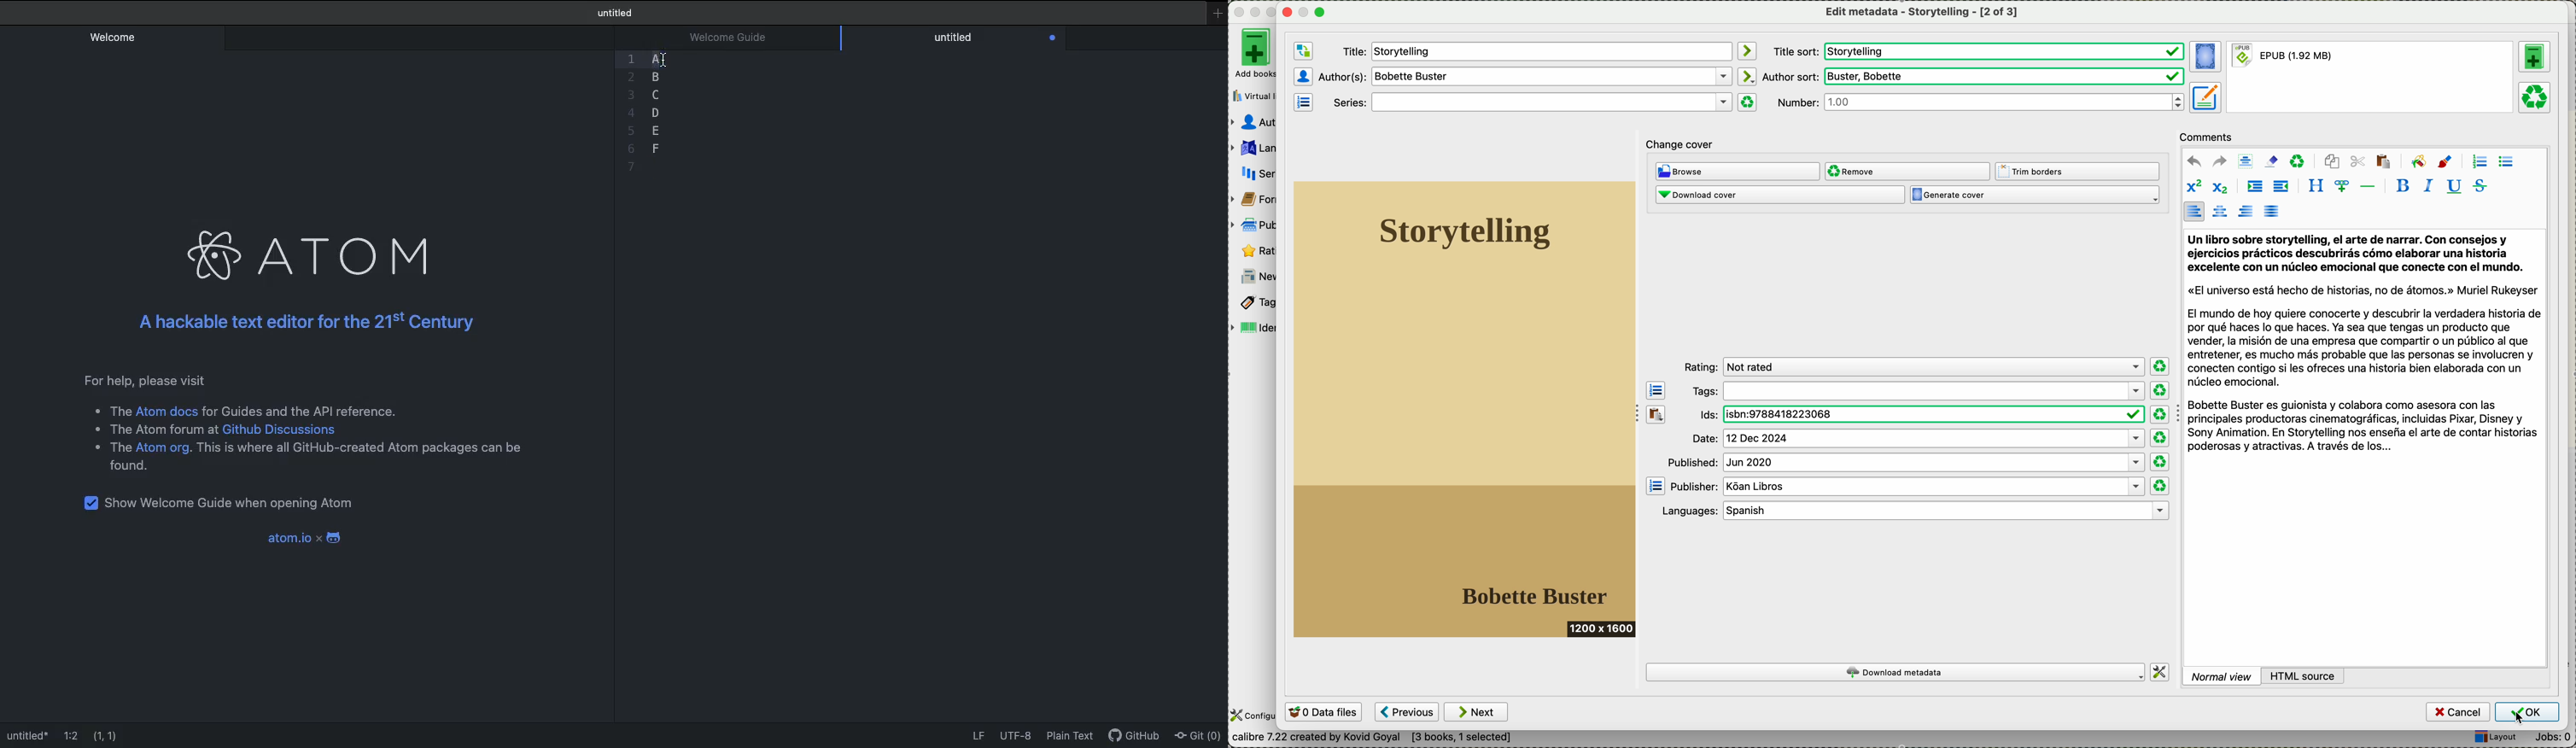 The width and height of the screenshot is (2576, 756). Describe the element at coordinates (2192, 161) in the screenshot. I see `undo` at that location.